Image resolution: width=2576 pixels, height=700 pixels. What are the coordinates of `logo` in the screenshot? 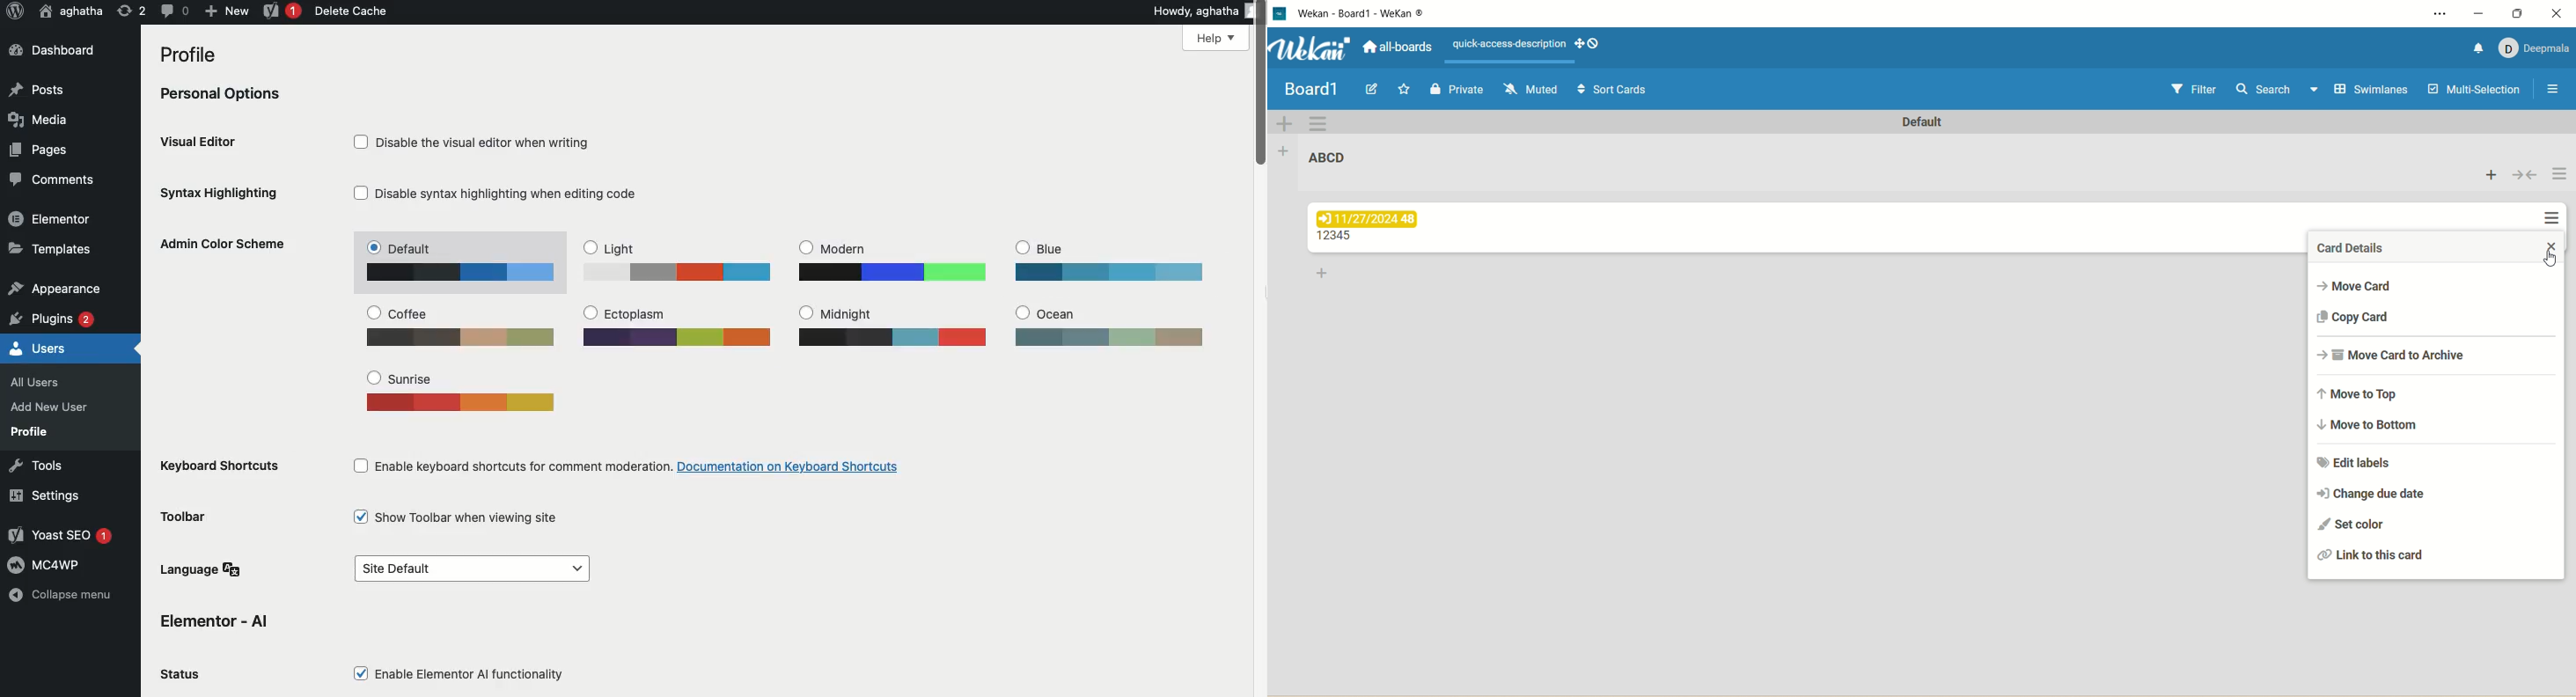 It's located at (1283, 14).